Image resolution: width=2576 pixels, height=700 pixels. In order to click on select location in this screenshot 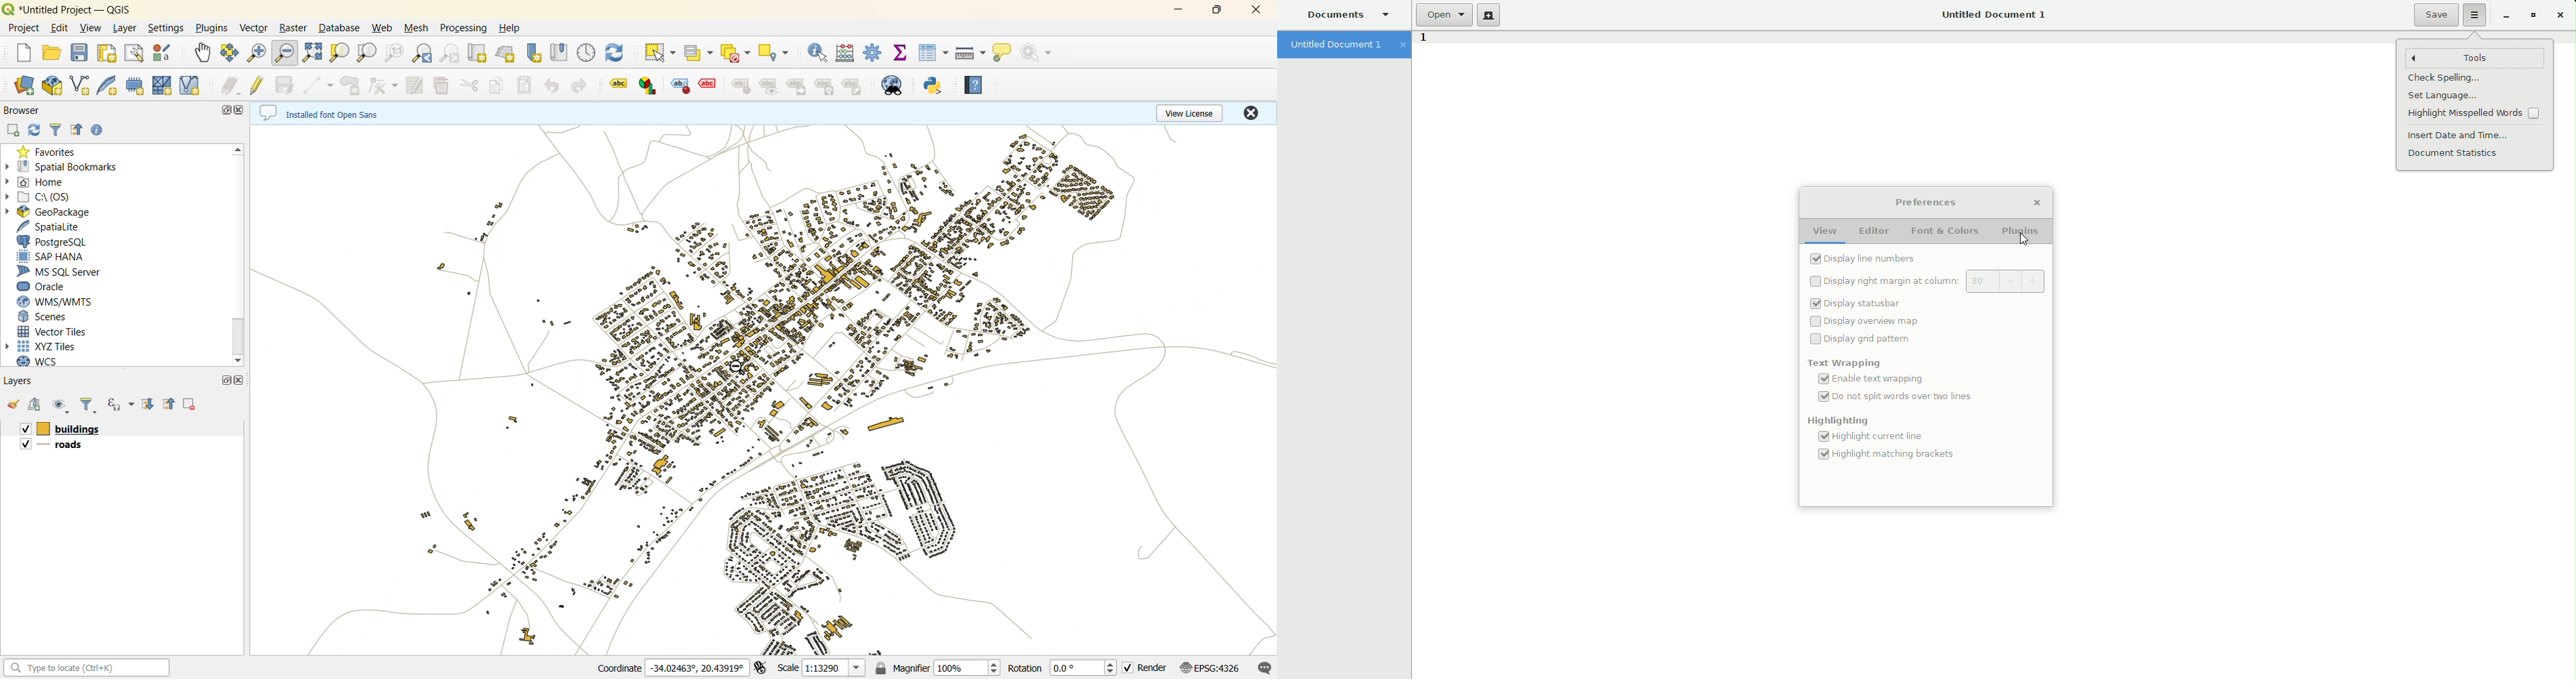, I will do `click(778, 53)`.